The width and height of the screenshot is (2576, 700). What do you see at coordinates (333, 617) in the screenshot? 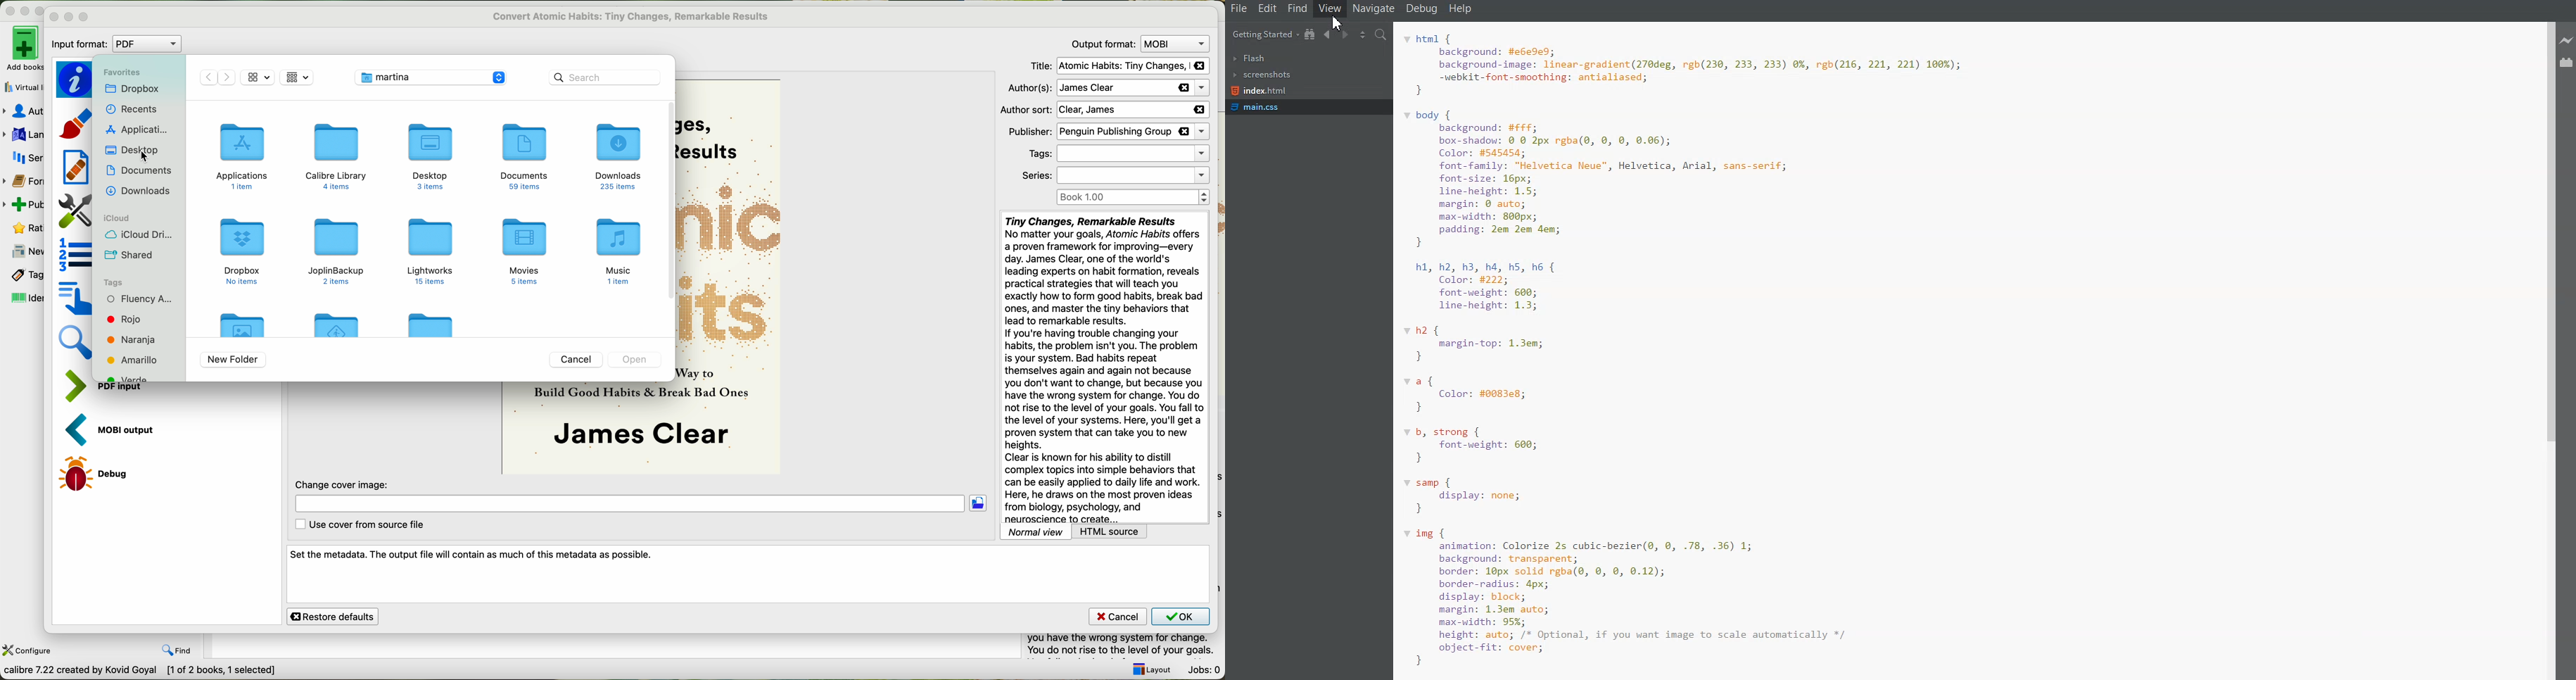
I see `restore defaults` at bounding box center [333, 617].